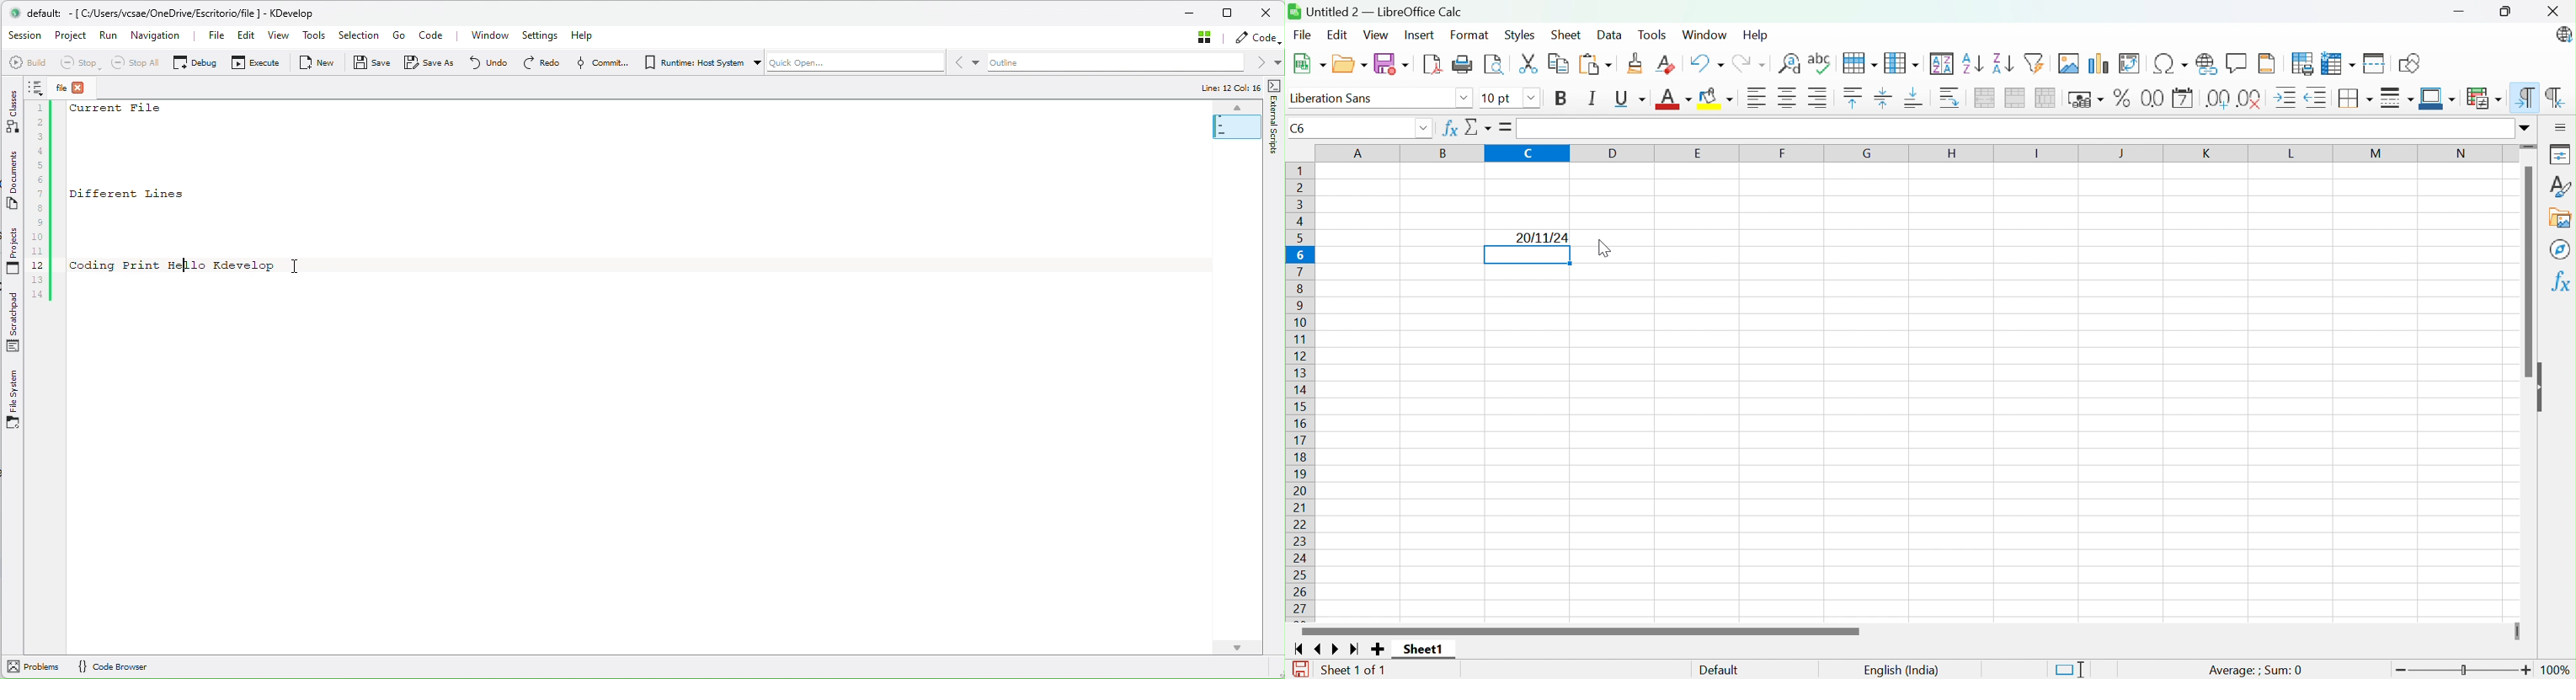  Describe the element at coordinates (1704, 34) in the screenshot. I see `Window` at that location.